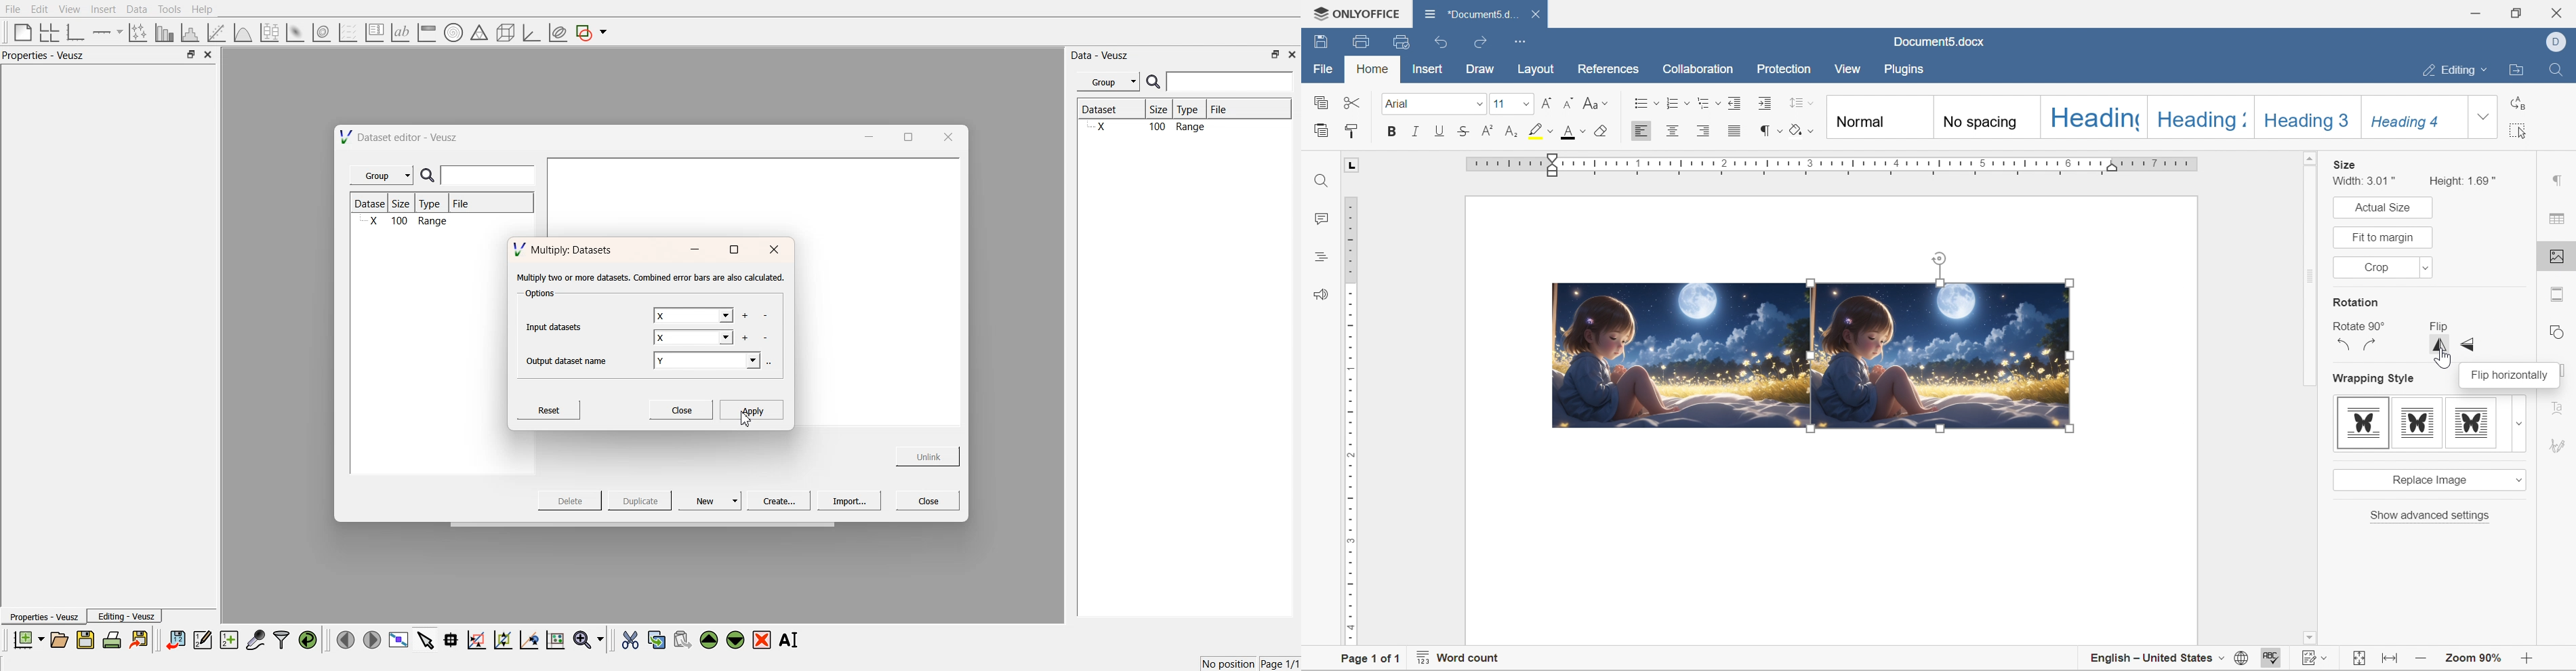 The image size is (2576, 672). Describe the element at coordinates (538, 295) in the screenshot. I see `Options` at that location.